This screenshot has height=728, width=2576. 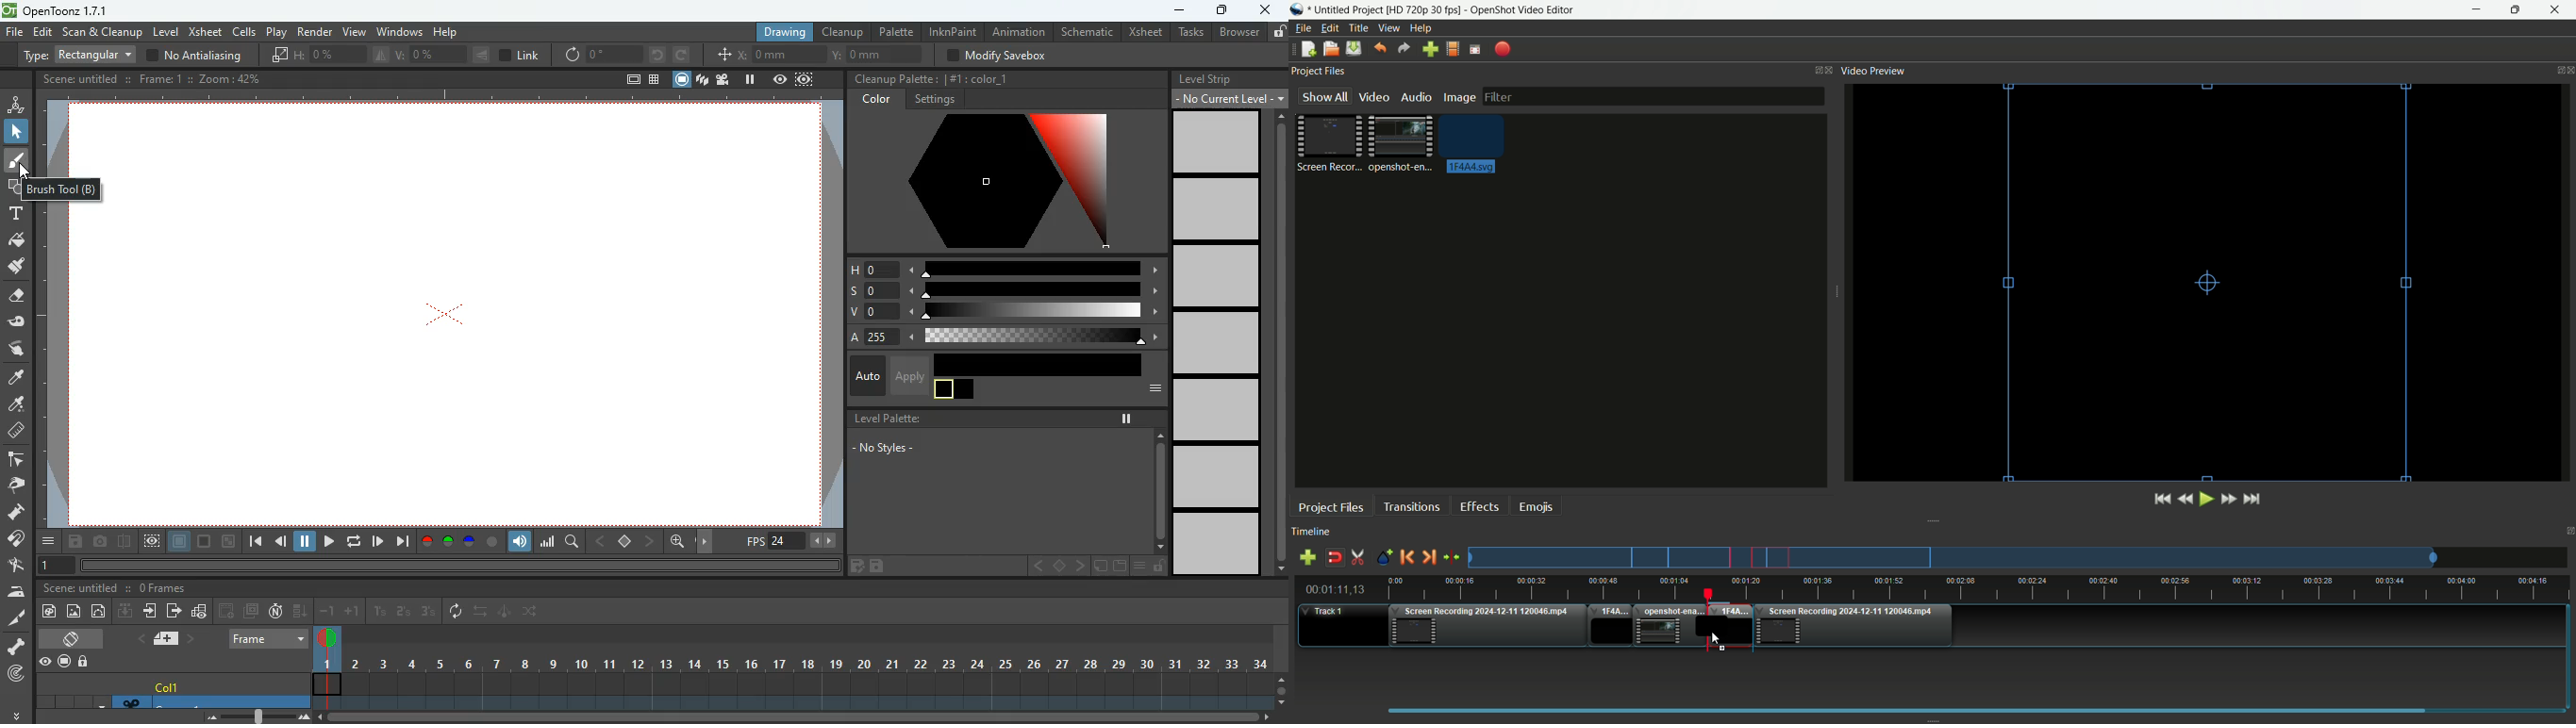 What do you see at coordinates (58, 11) in the screenshot?
I see `opentoonz` at bounding box center [58, 11].